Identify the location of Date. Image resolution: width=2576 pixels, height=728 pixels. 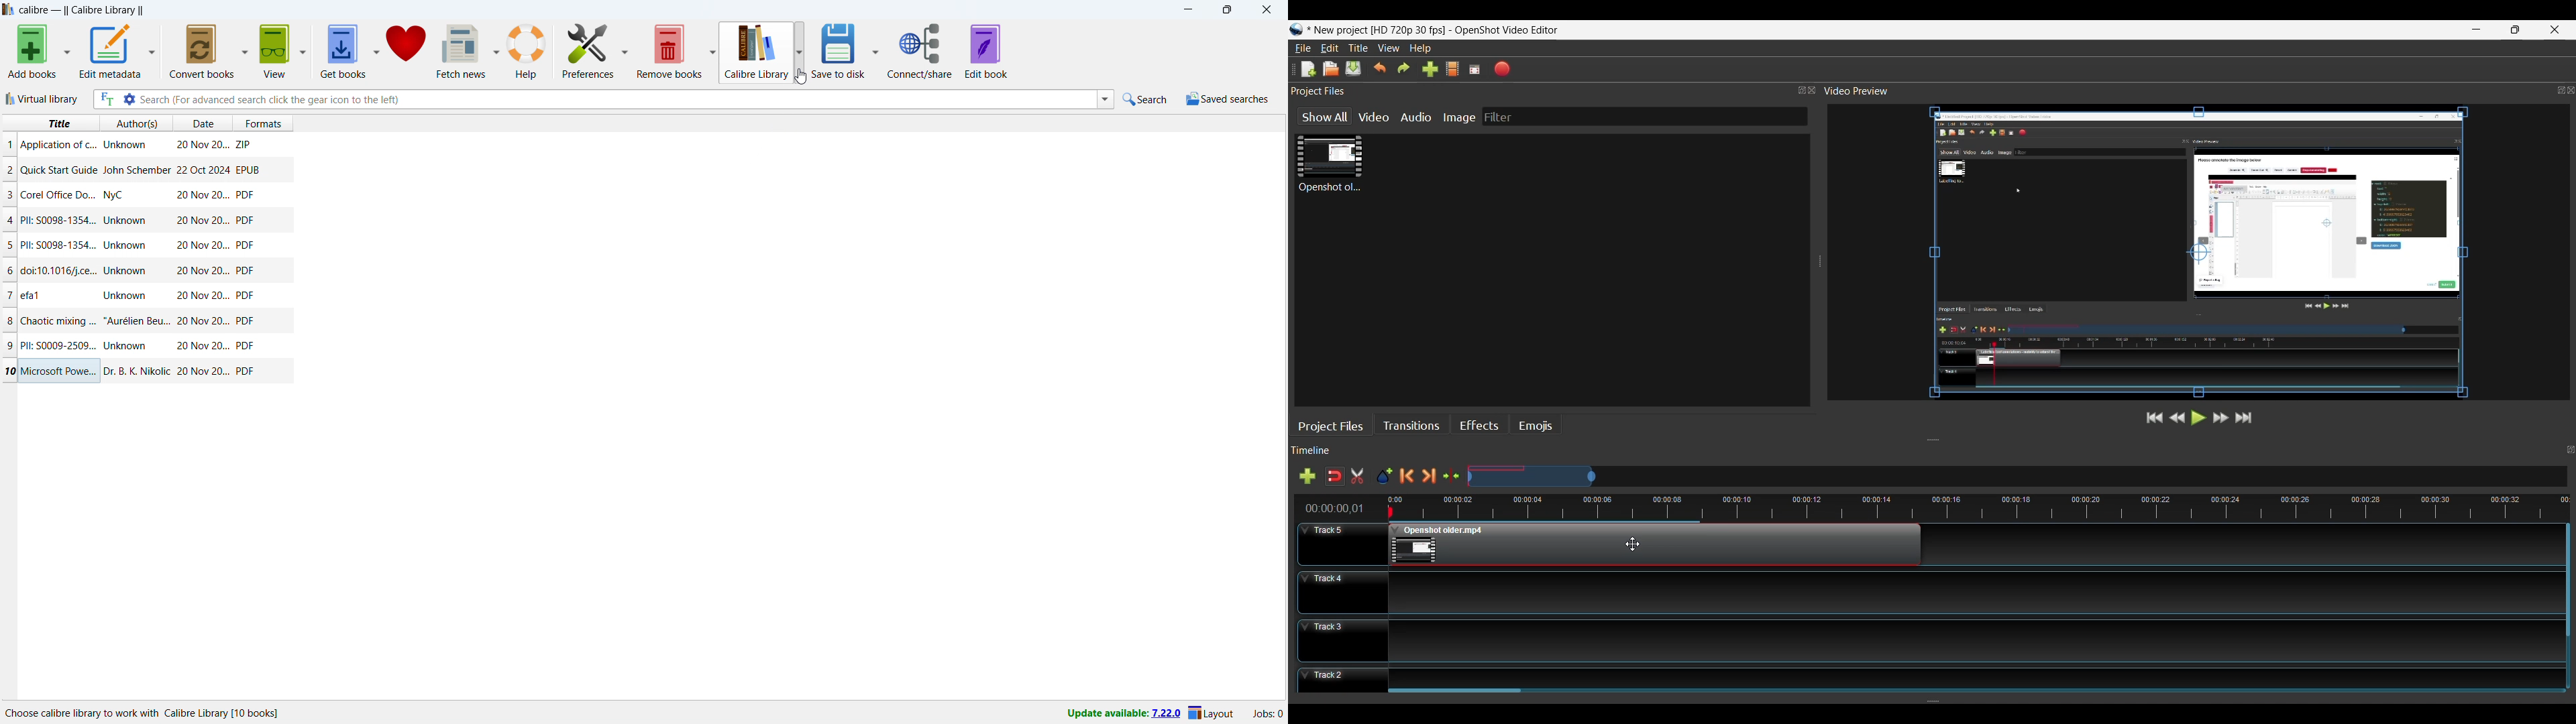
(201, 272).